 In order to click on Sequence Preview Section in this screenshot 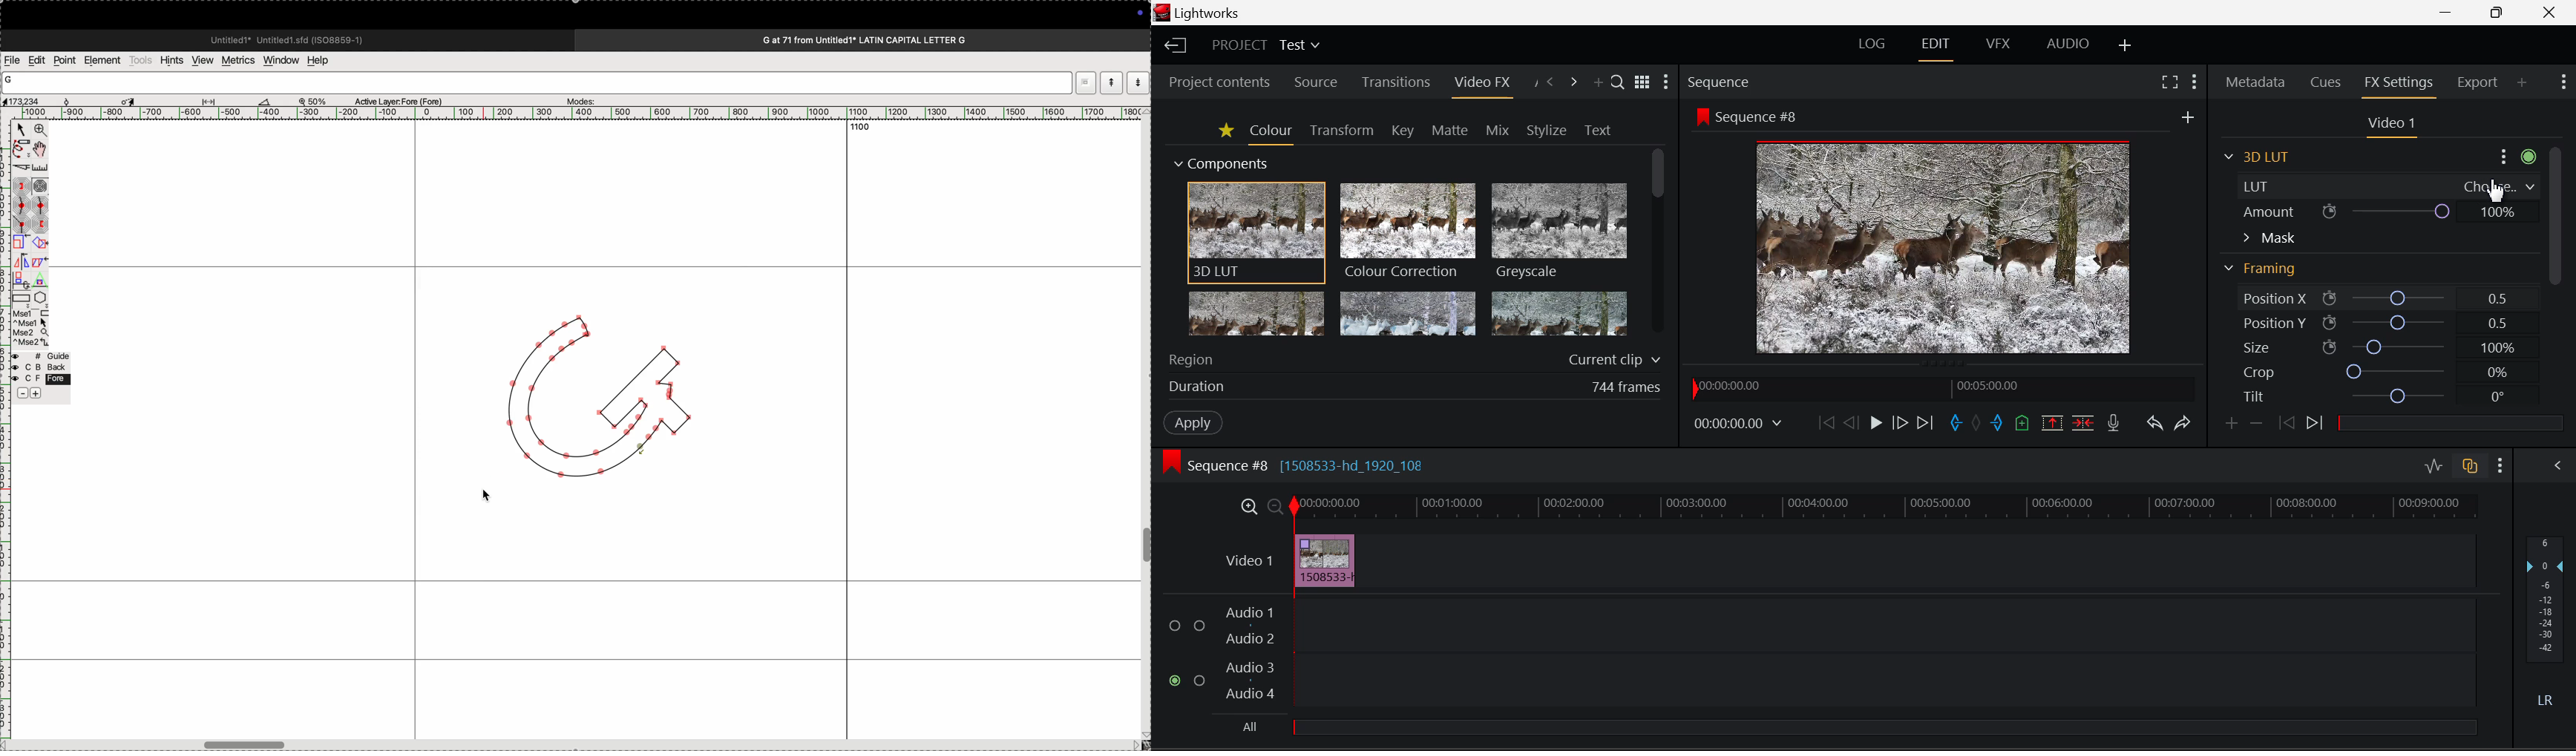, I will do `click(1720, 82)`.